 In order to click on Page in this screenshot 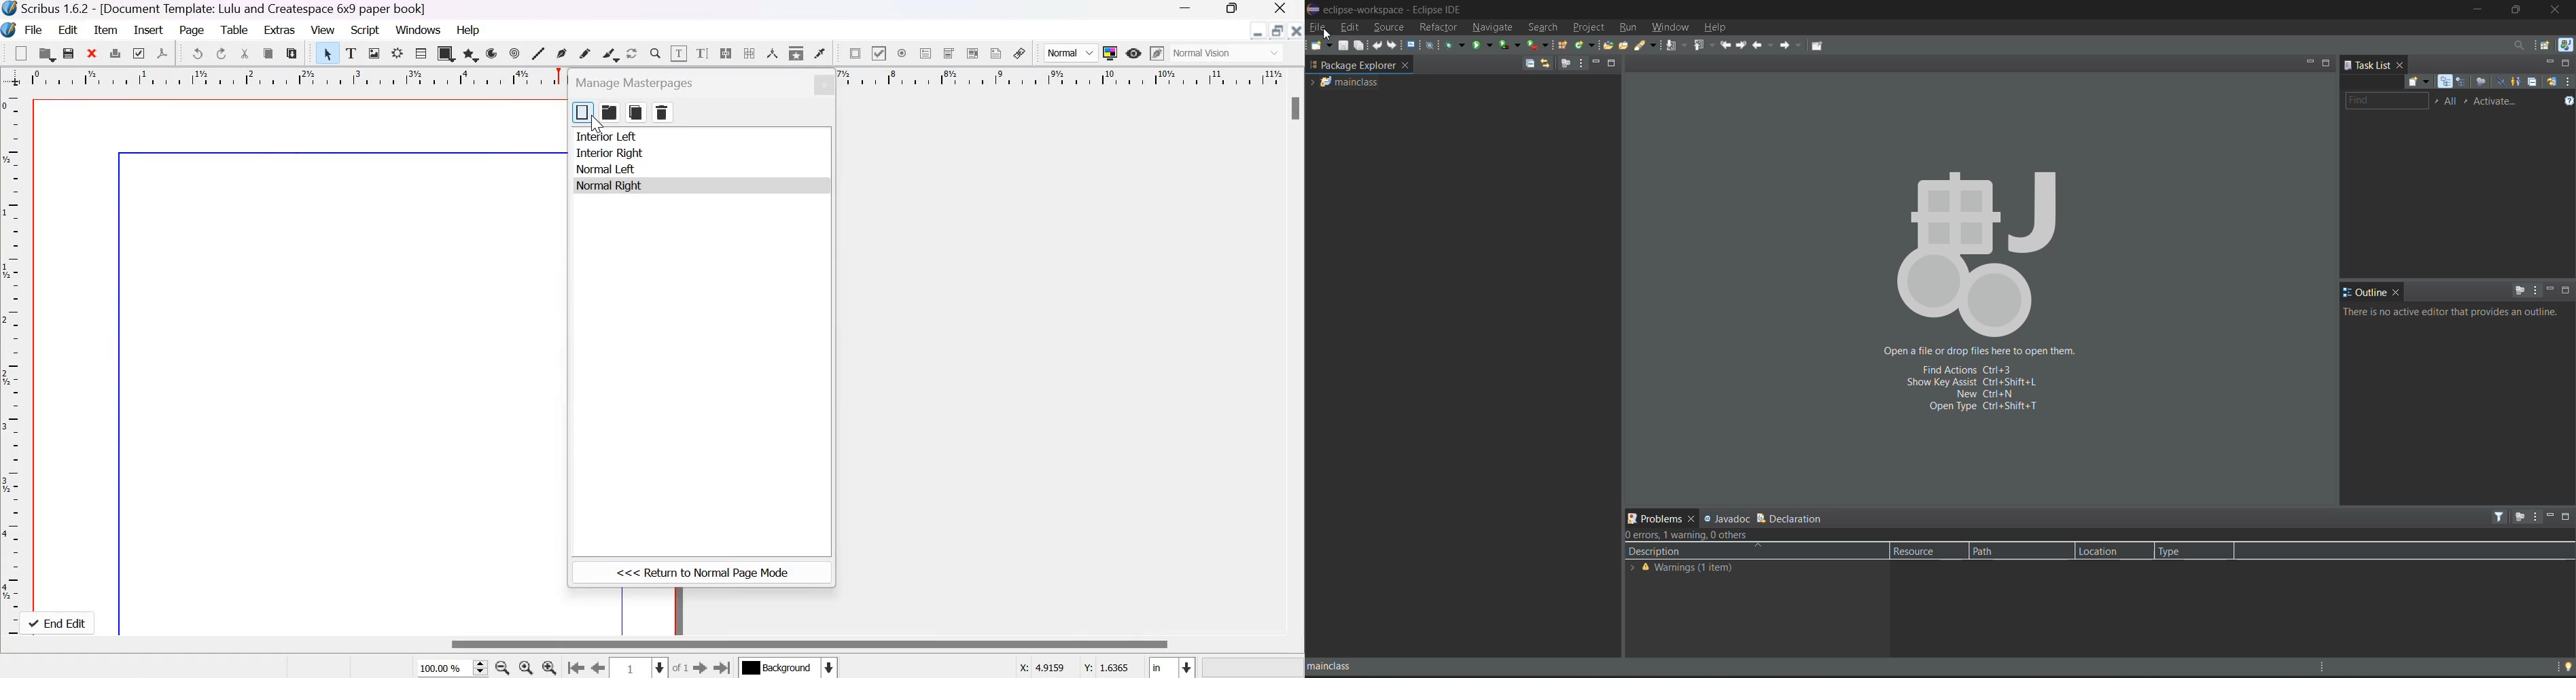, I will do `click(192, 31)`.